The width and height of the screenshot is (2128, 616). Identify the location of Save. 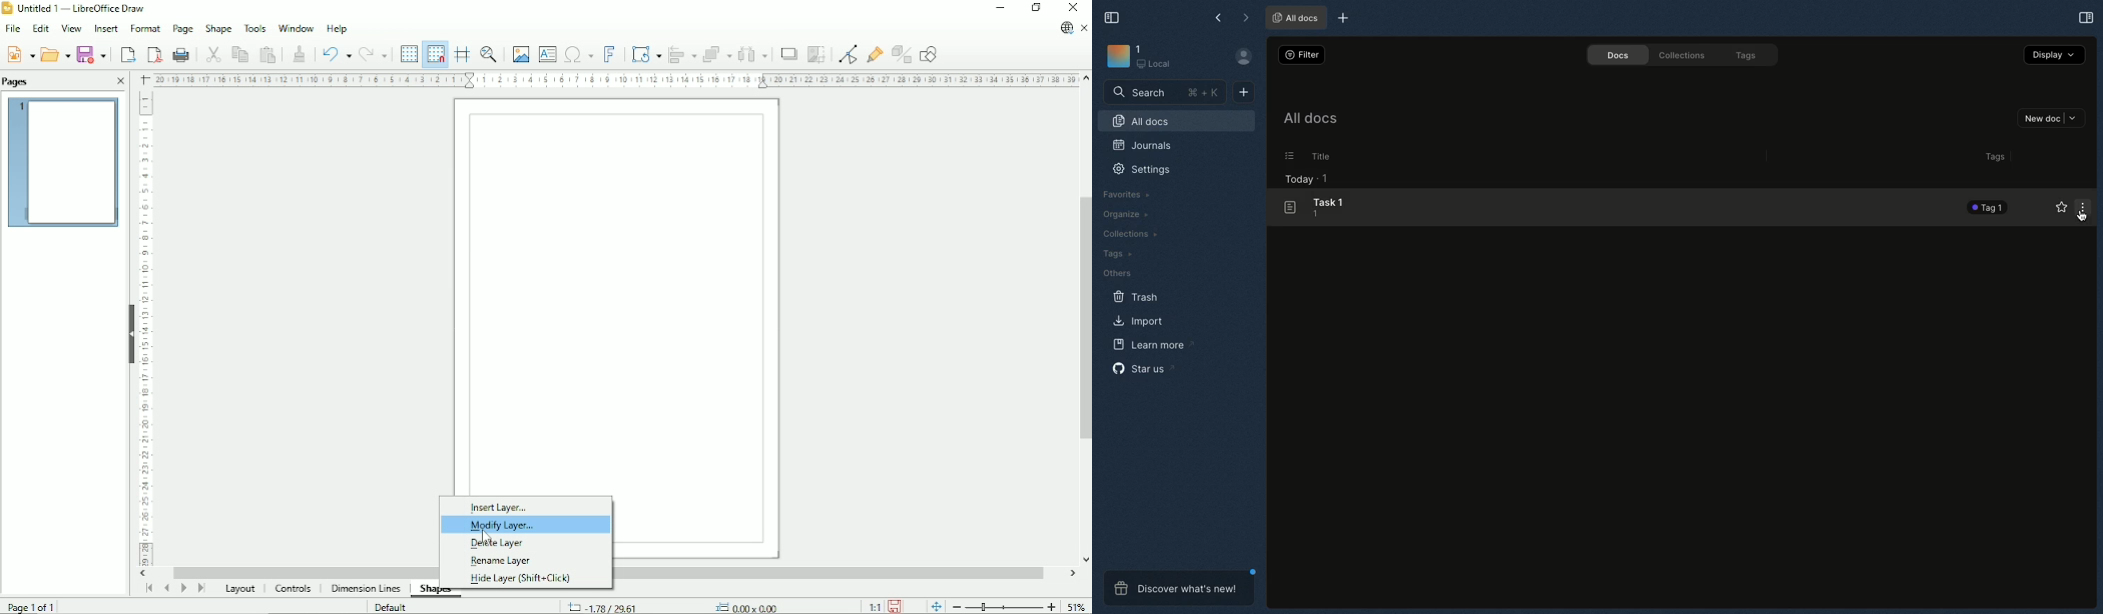
(895, 606).